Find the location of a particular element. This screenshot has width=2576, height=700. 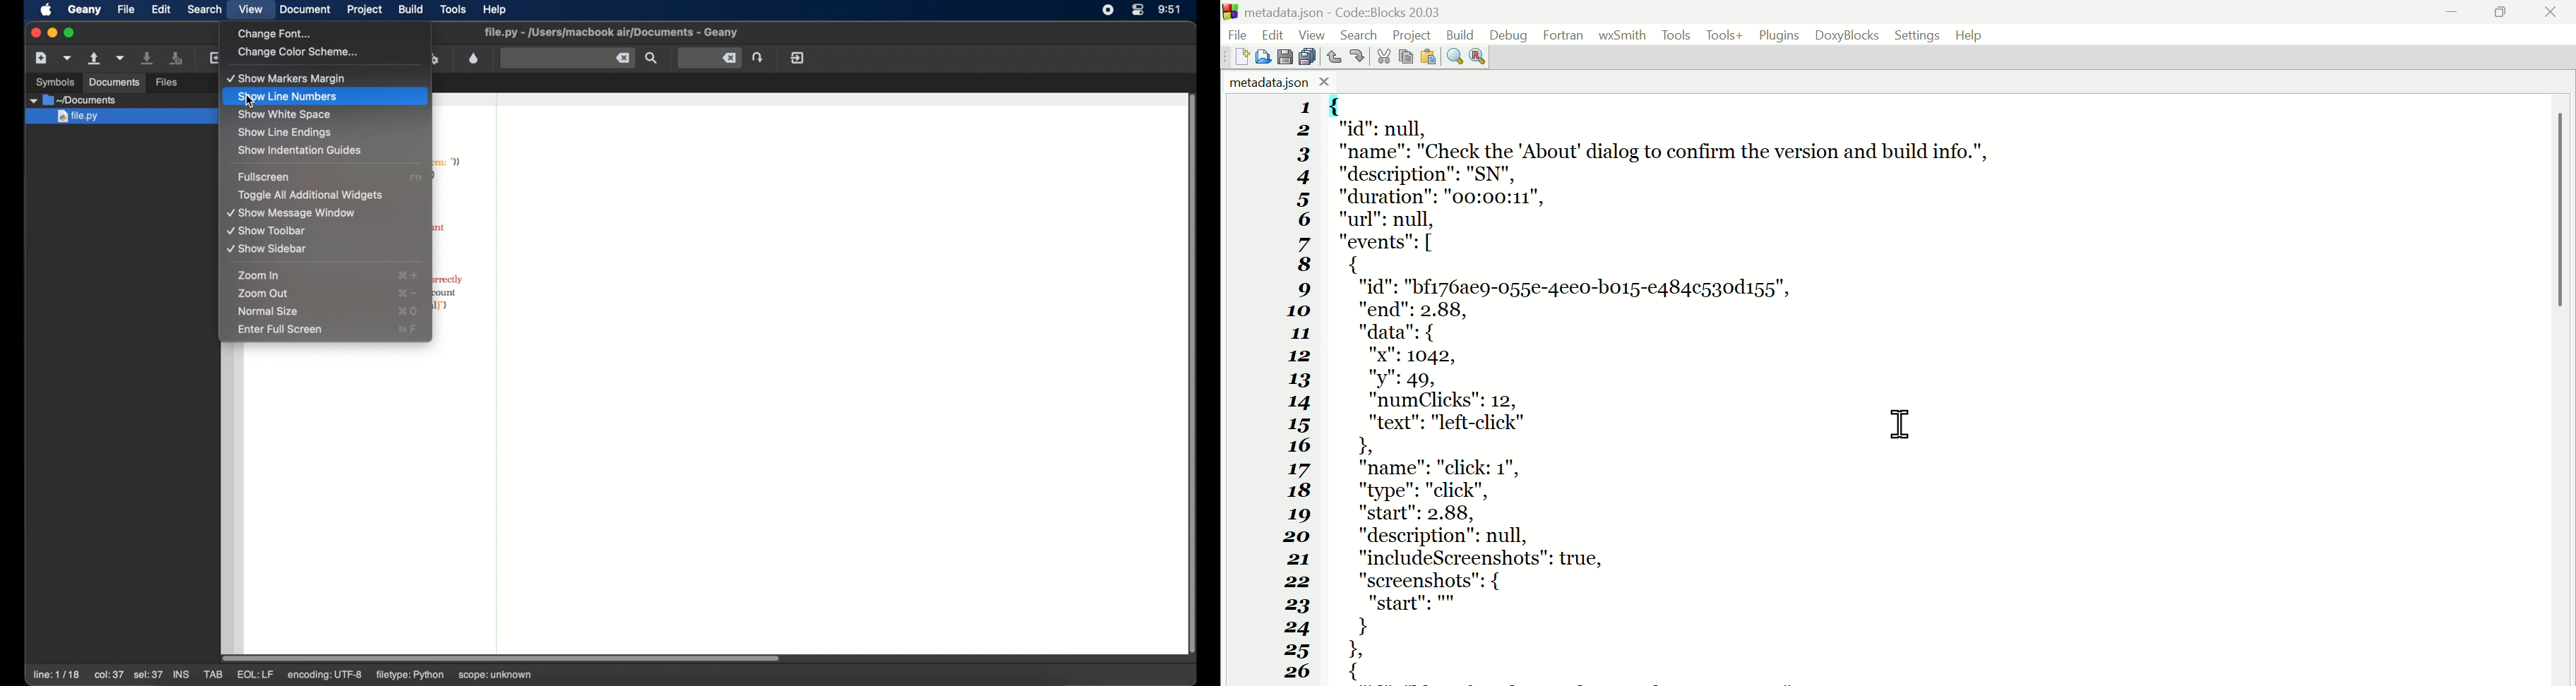

show toolbar is located at coordinates (266, 231).